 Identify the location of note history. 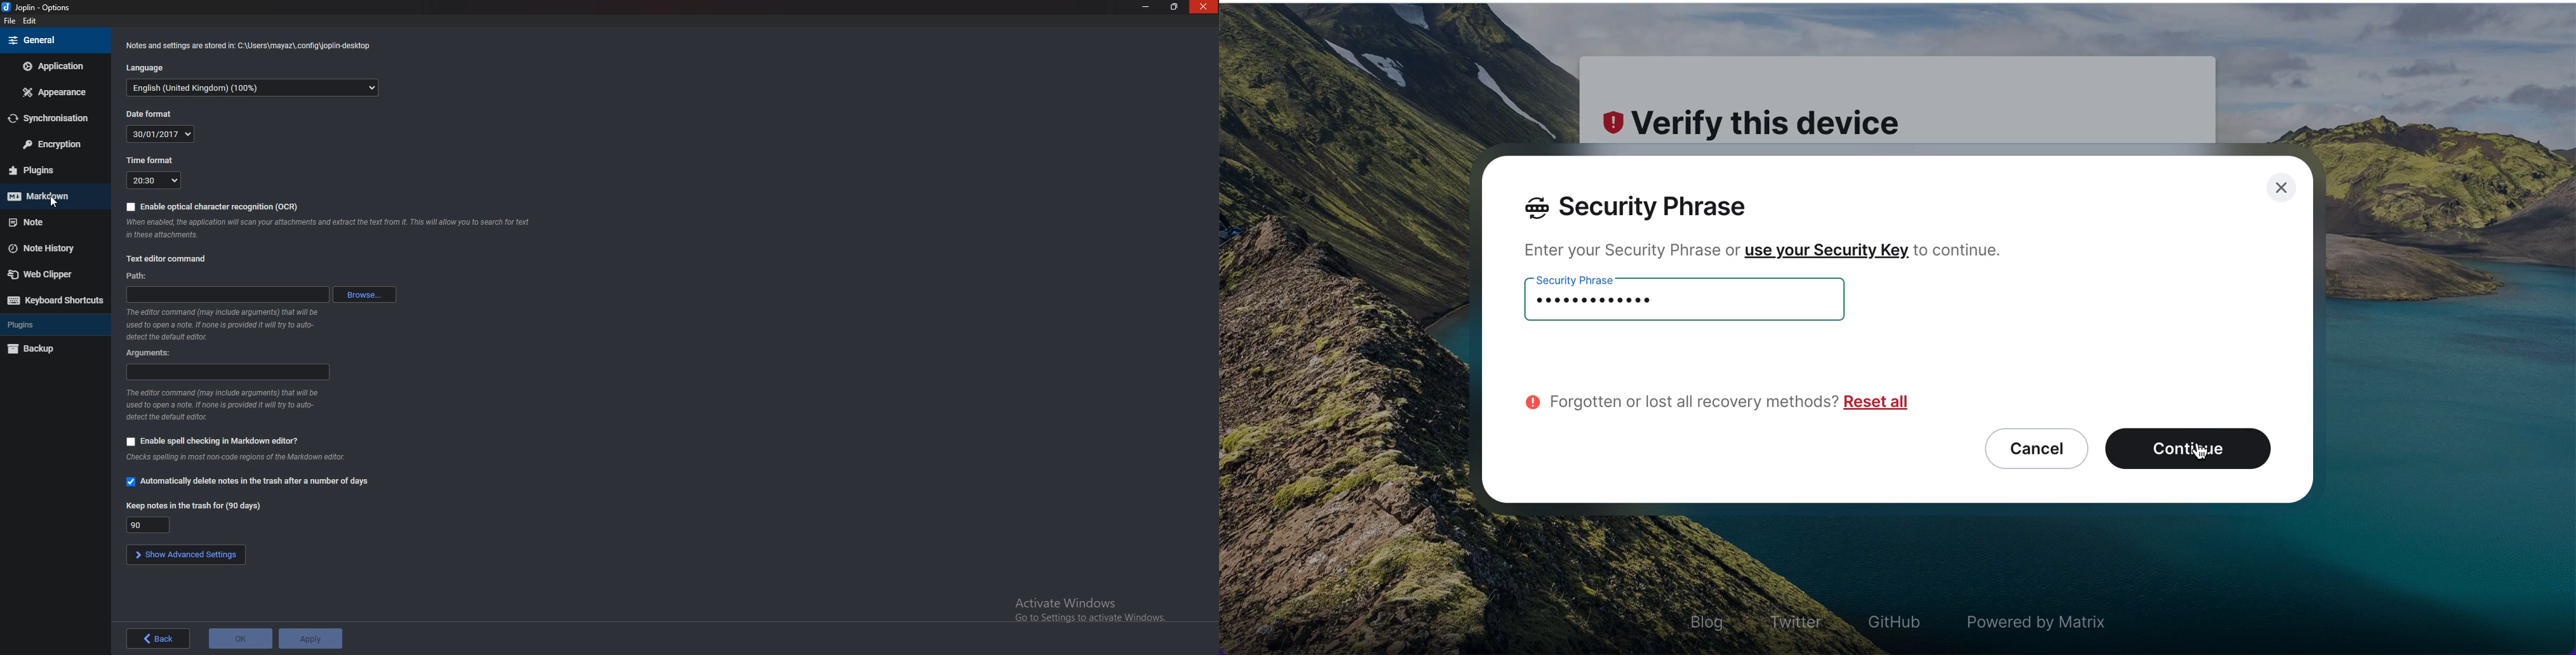
(54, 247).